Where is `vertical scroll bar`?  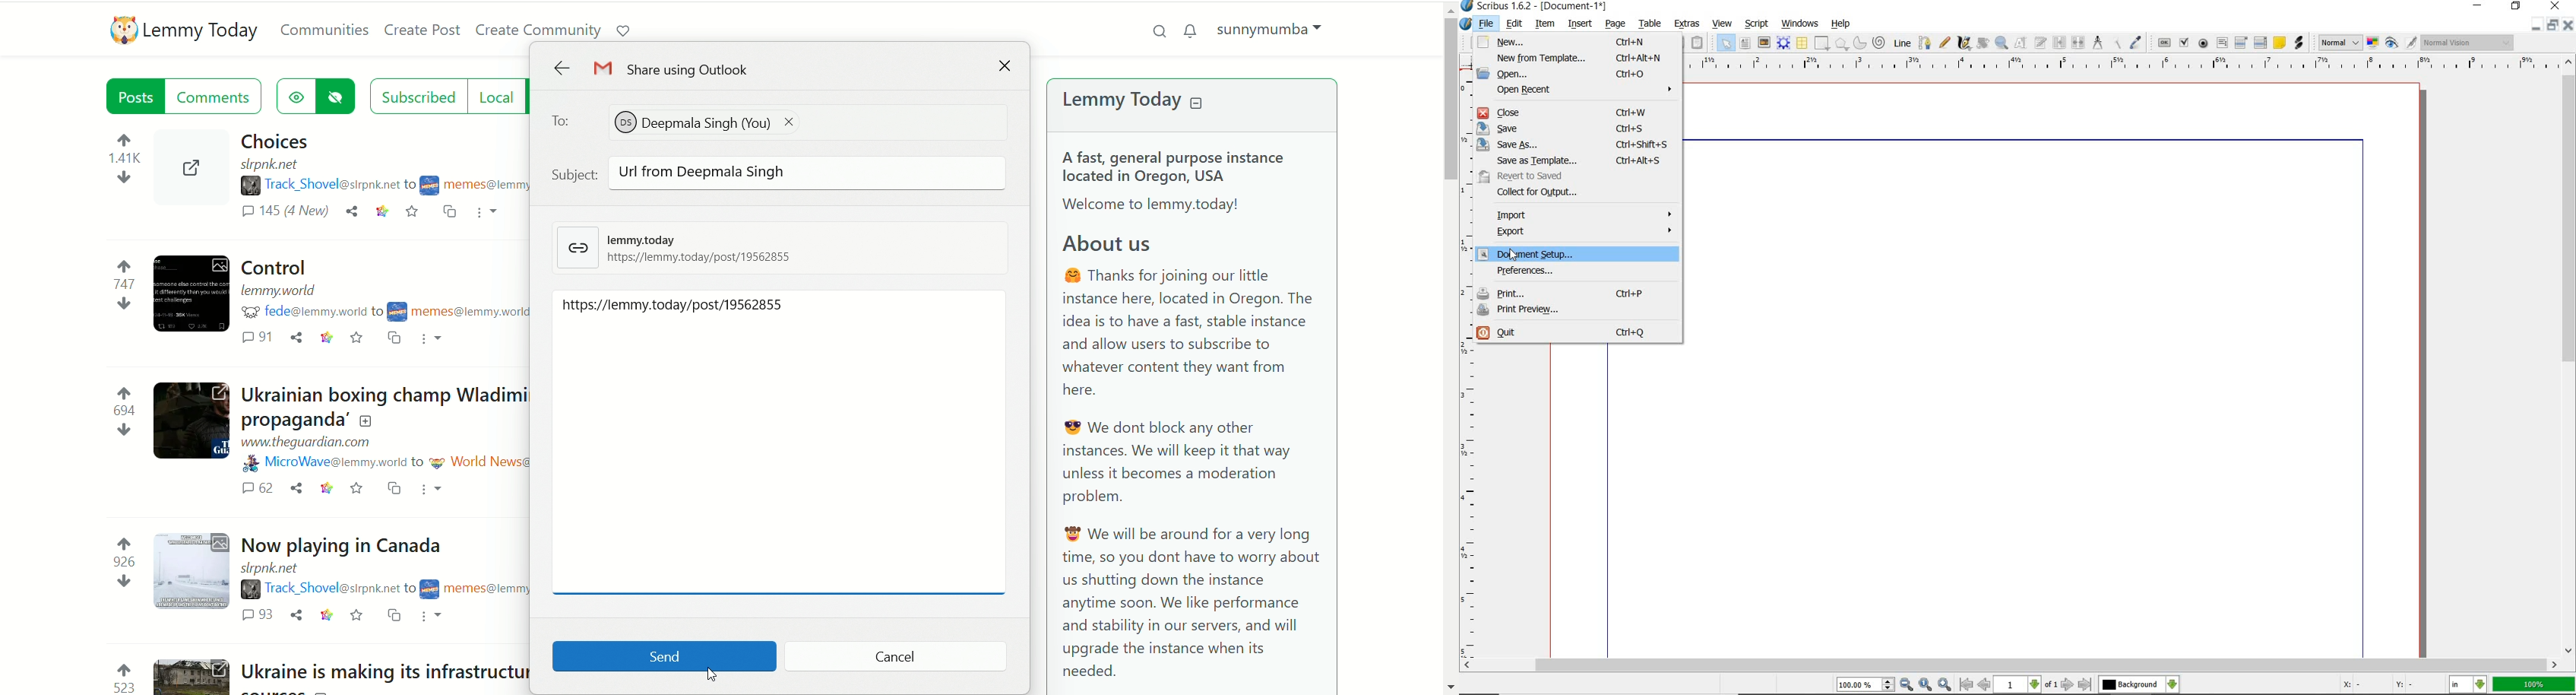 vertical scroll bar is located at coordinates (1447, 345).